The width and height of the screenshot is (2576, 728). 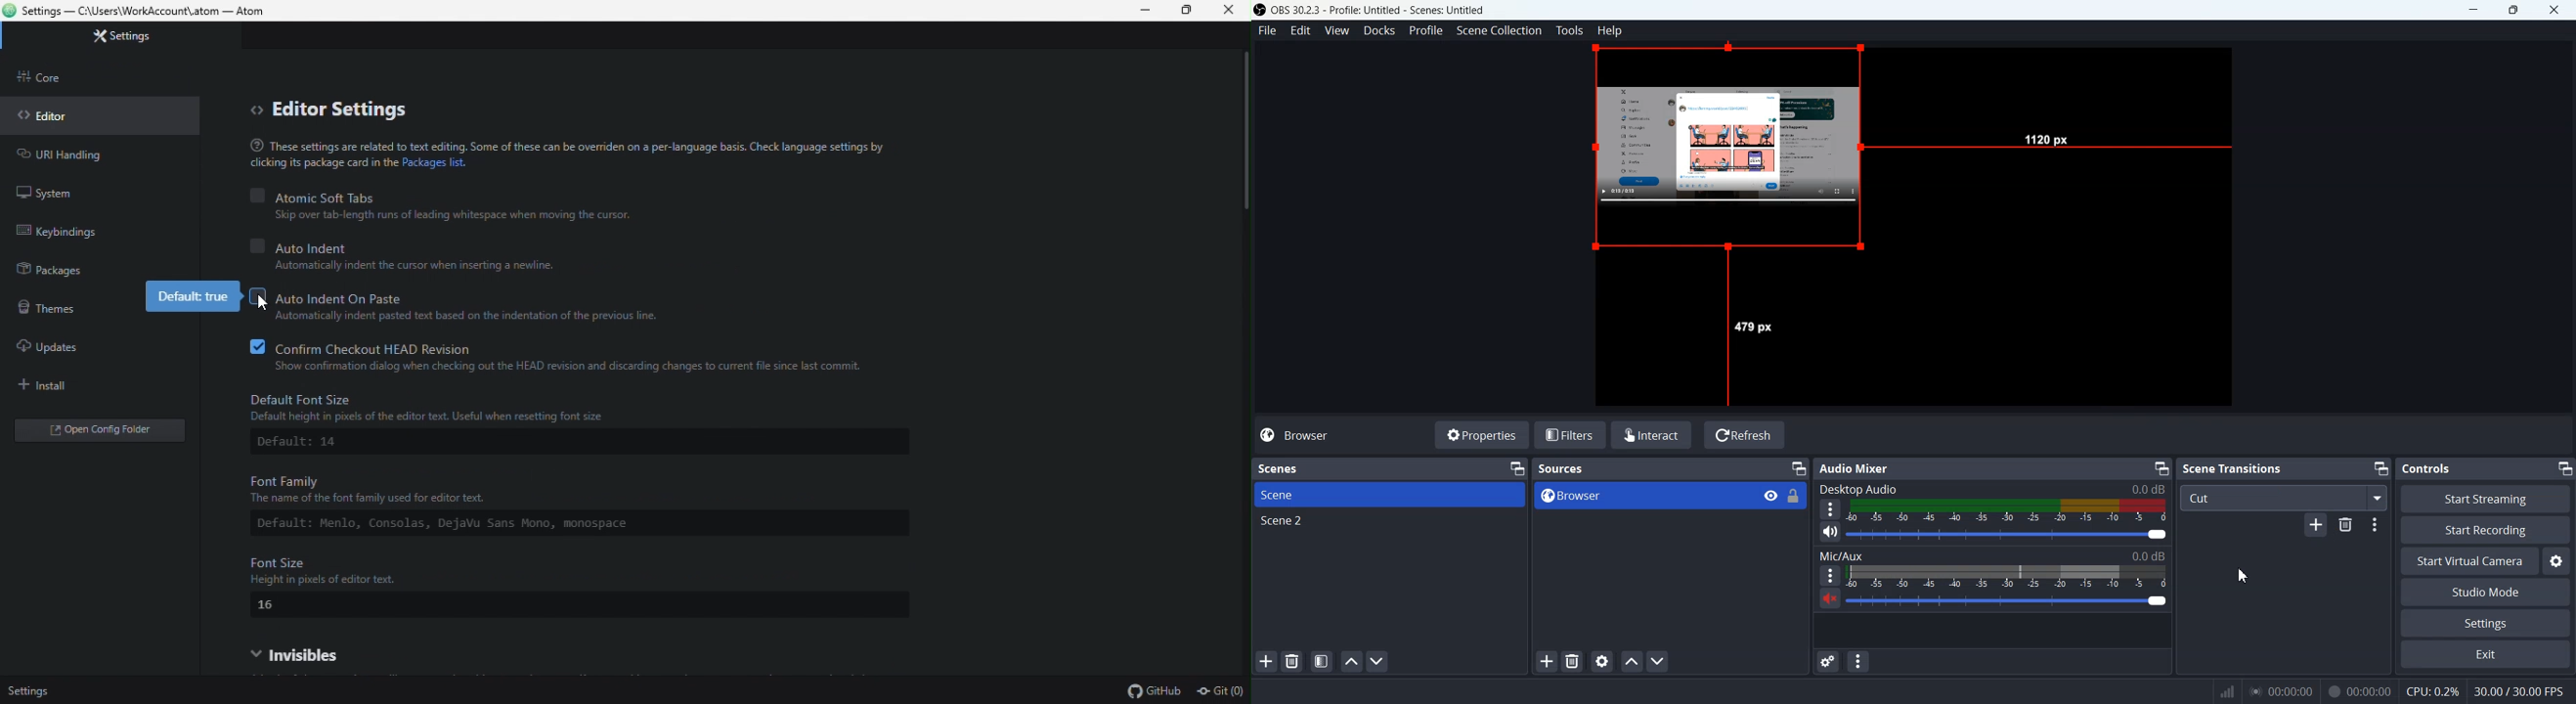 What do you see at coordinates (2553, 10) in the screenshot?
I see `Close` at bounding box center [2553, 10].